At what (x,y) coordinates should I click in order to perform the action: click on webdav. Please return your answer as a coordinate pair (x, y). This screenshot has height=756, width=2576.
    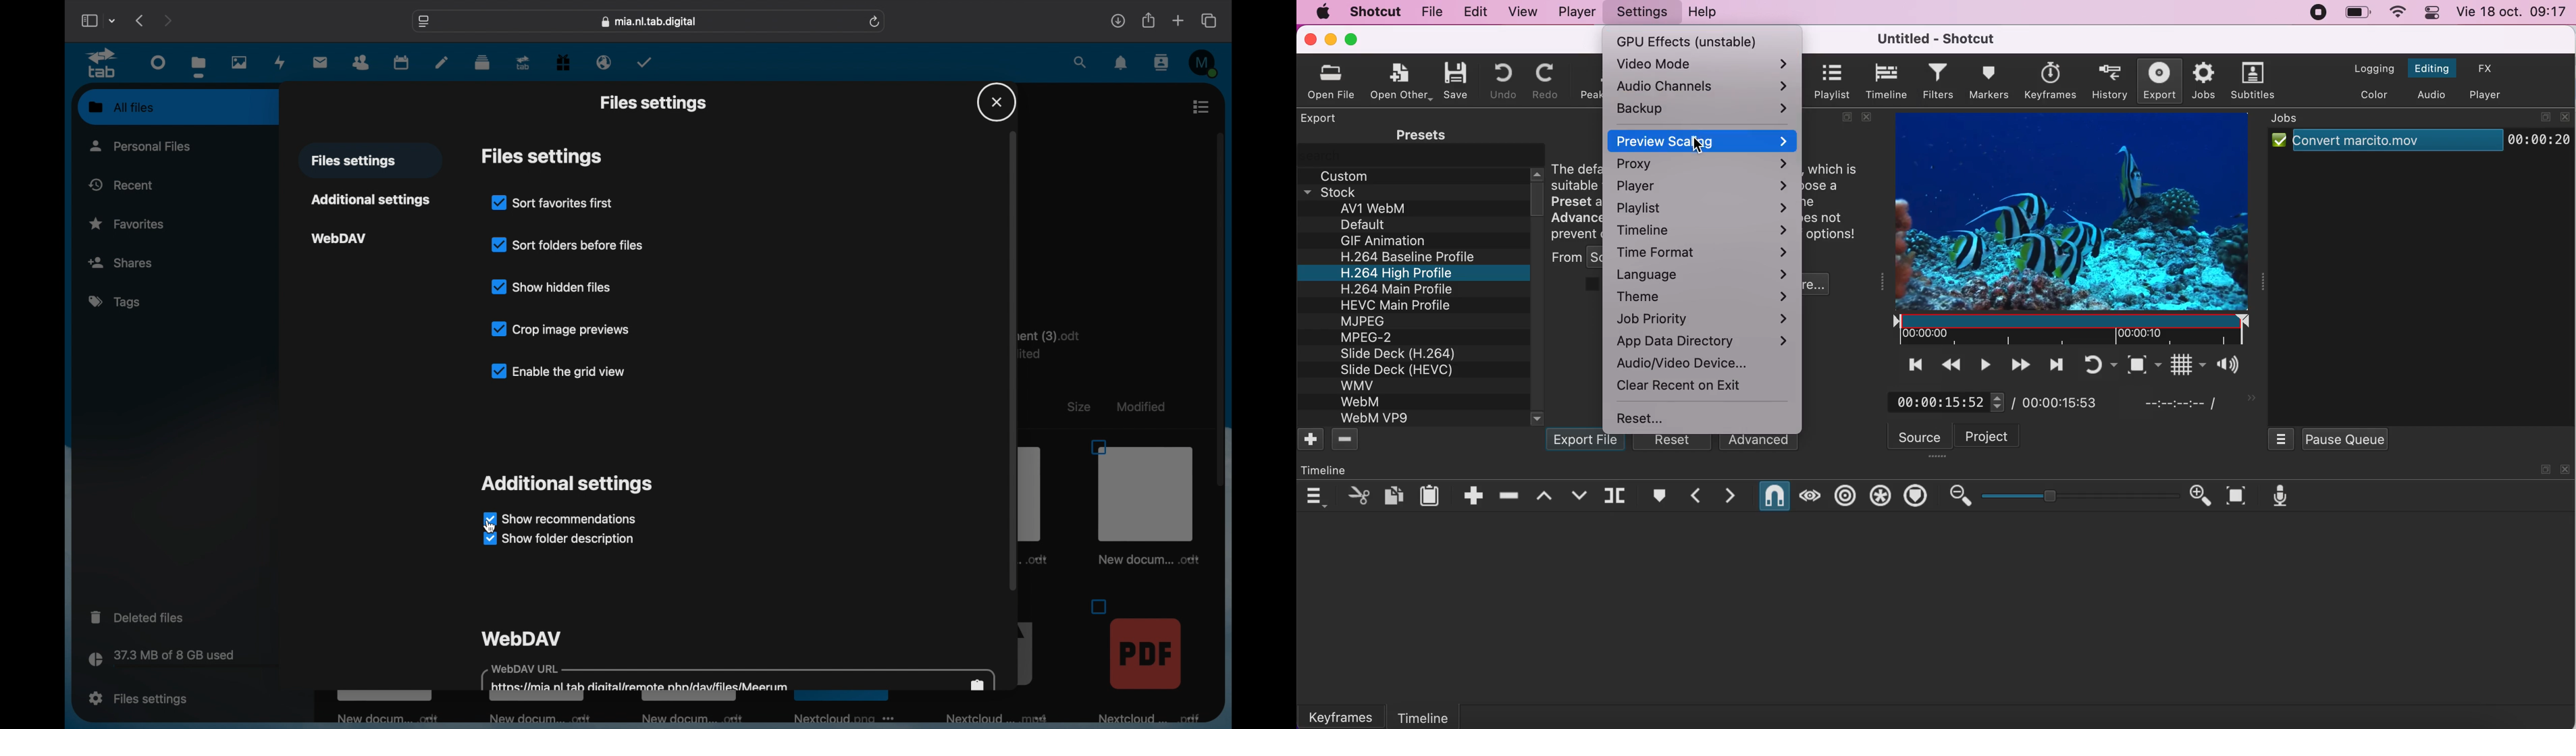
    Looking at the image, I should click on (522, 639).